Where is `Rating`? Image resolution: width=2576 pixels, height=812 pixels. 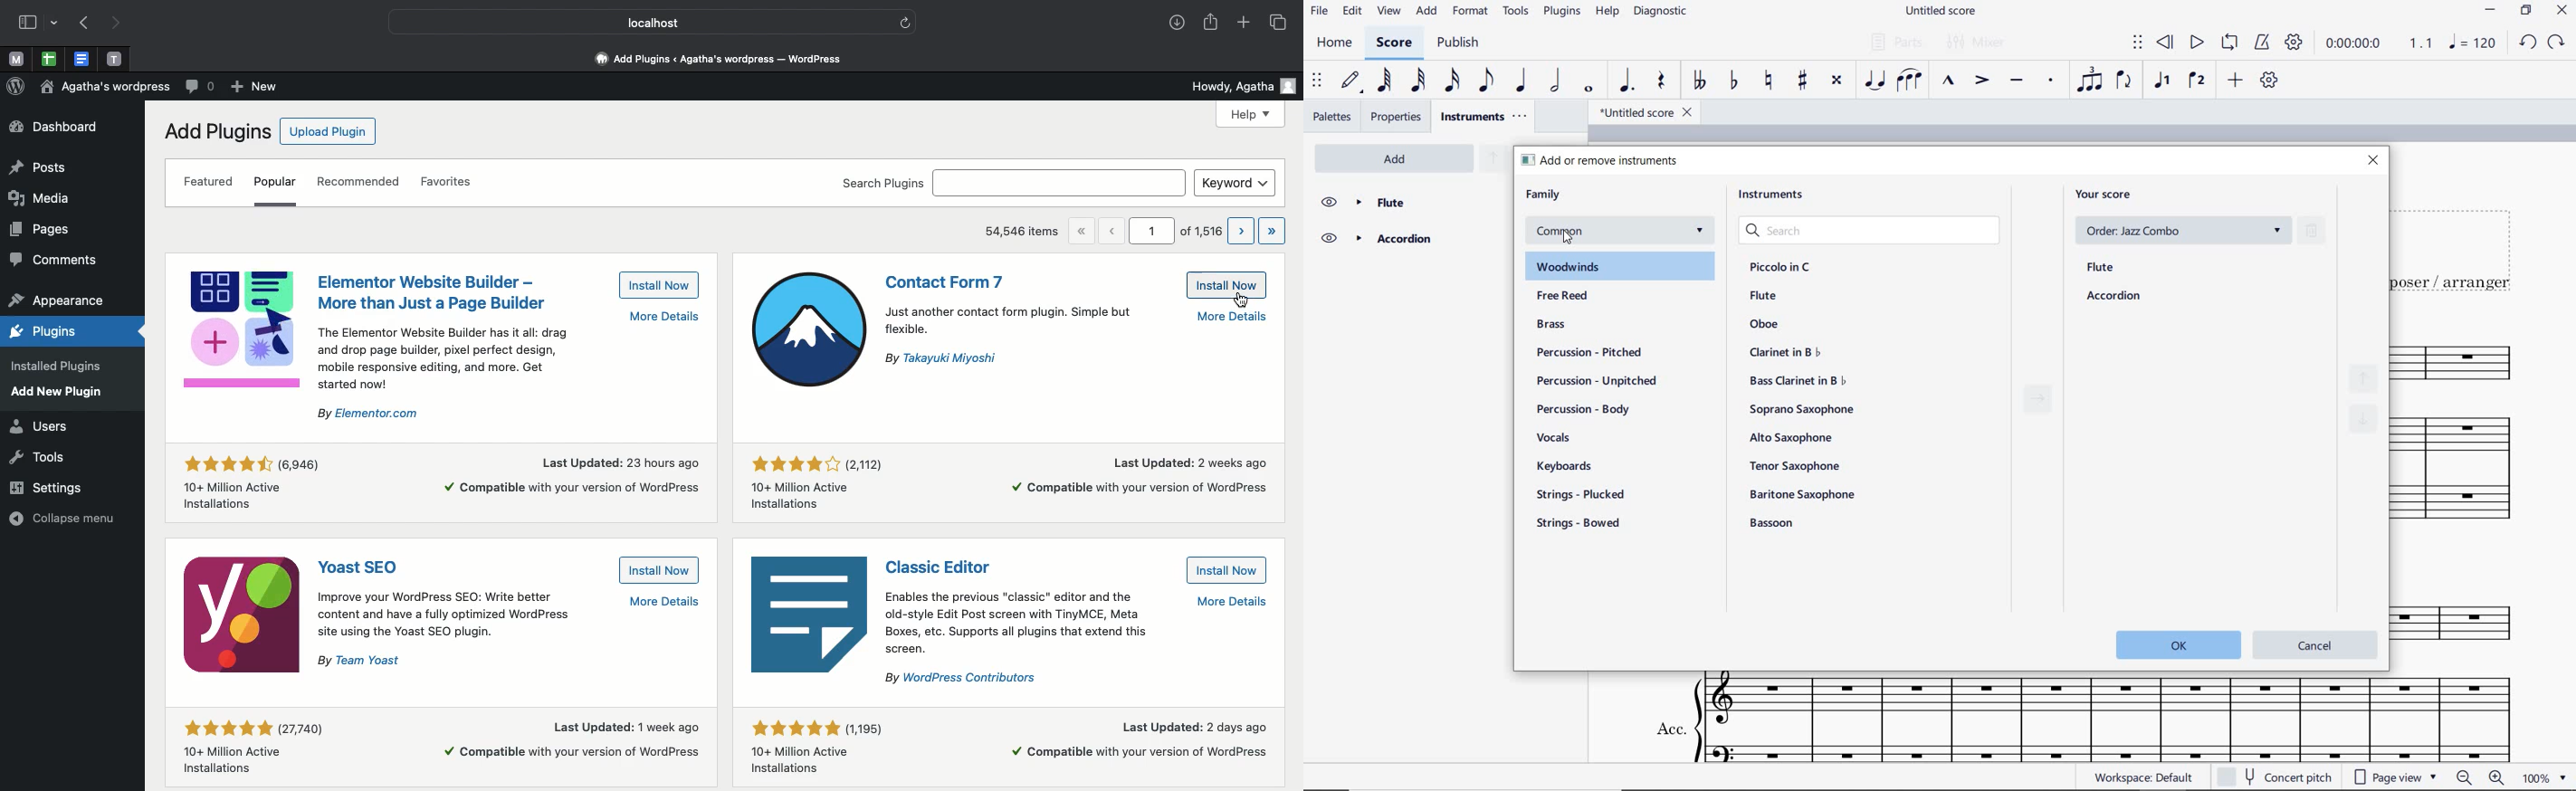
Rating is located at coordinates (823, 485).